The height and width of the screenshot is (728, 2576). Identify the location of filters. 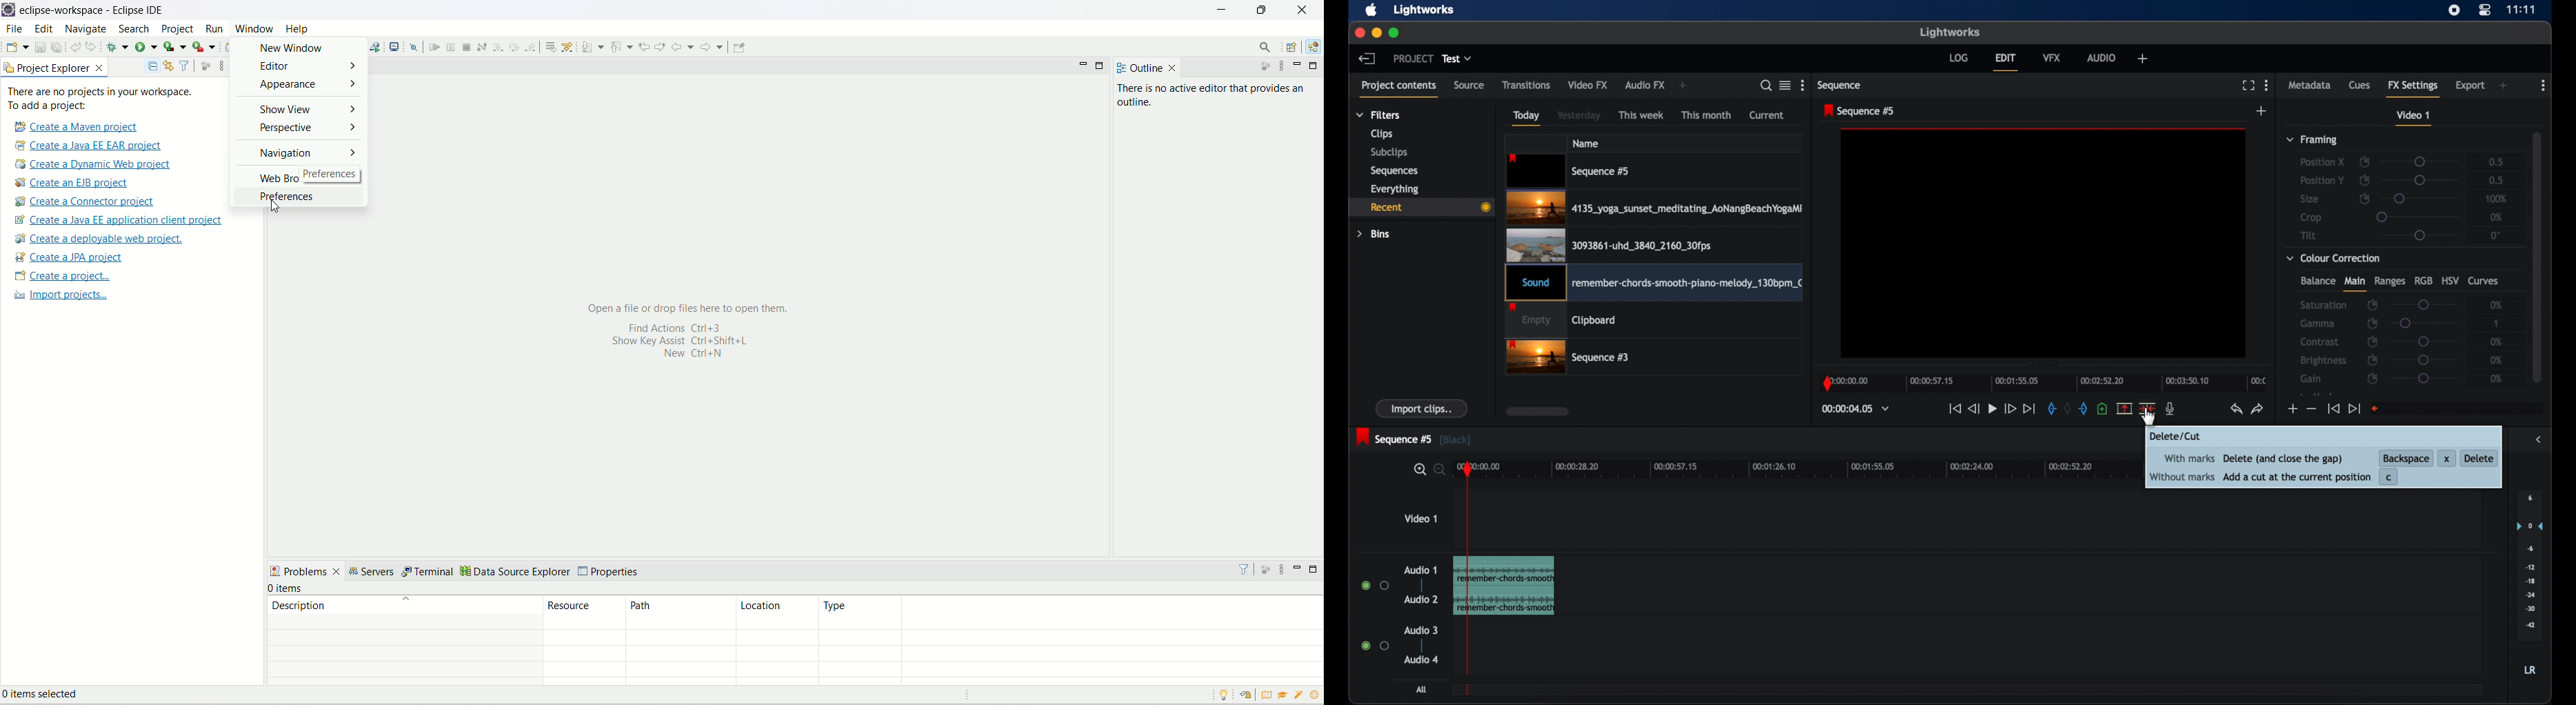
(1379, 115).